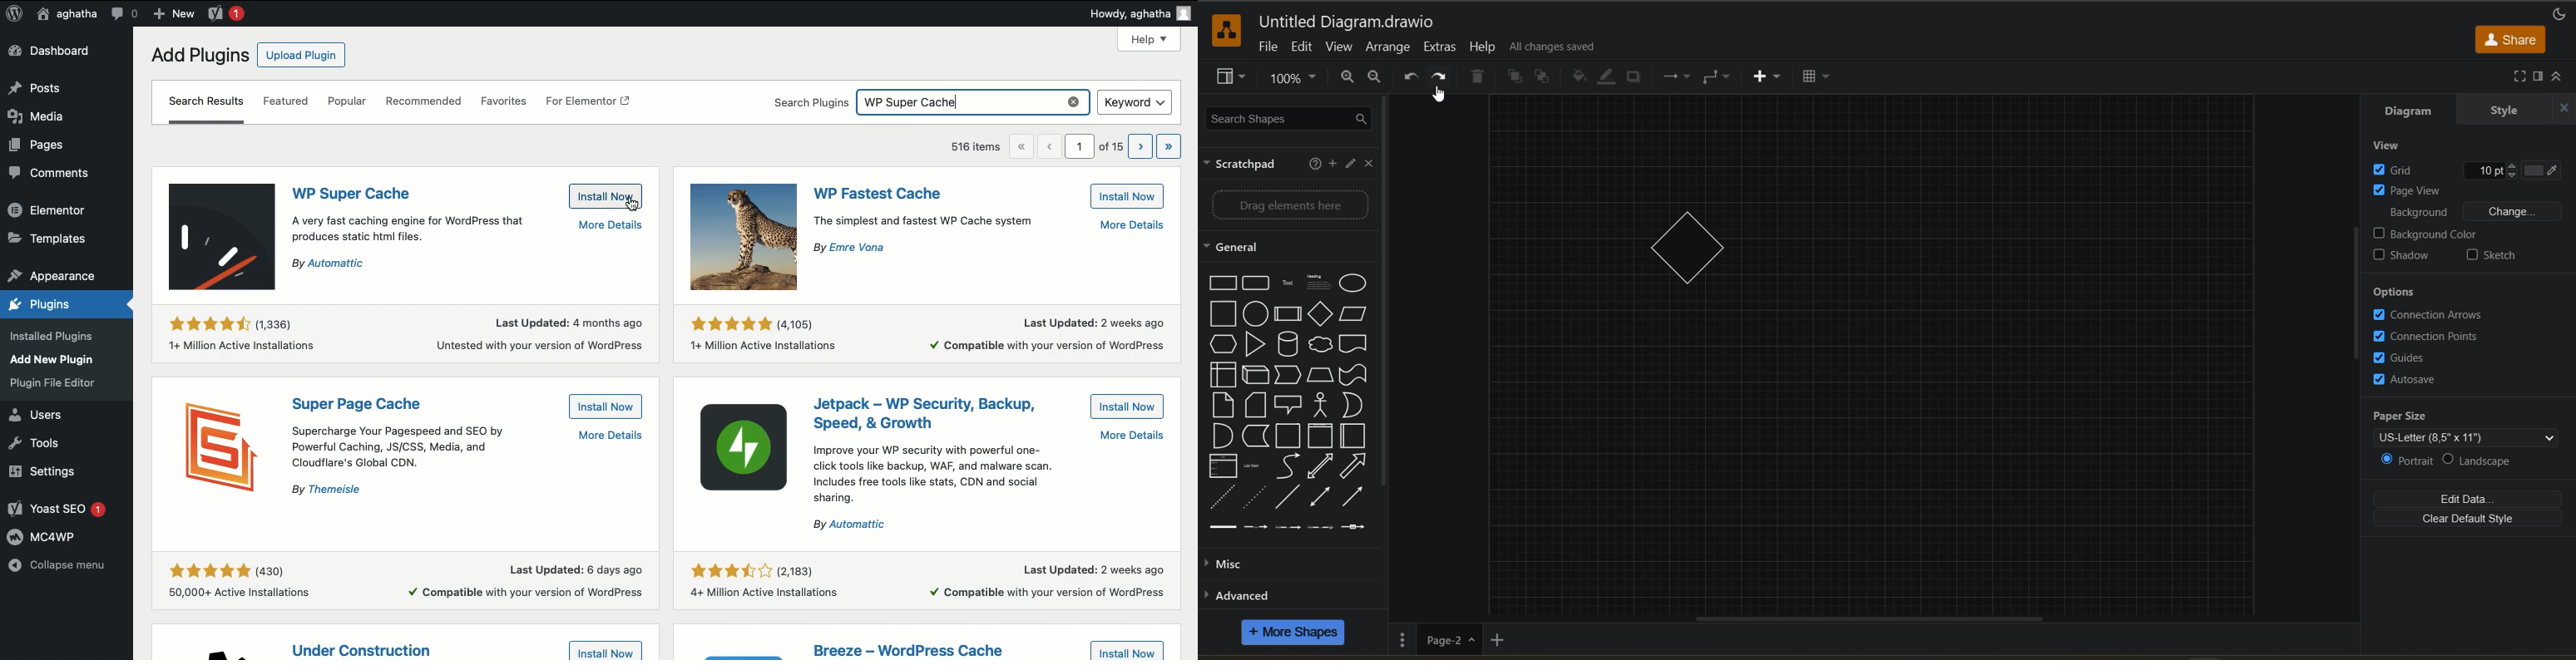 The image size is (2576, 672). I want to click on shadow, so click(1633, 79).